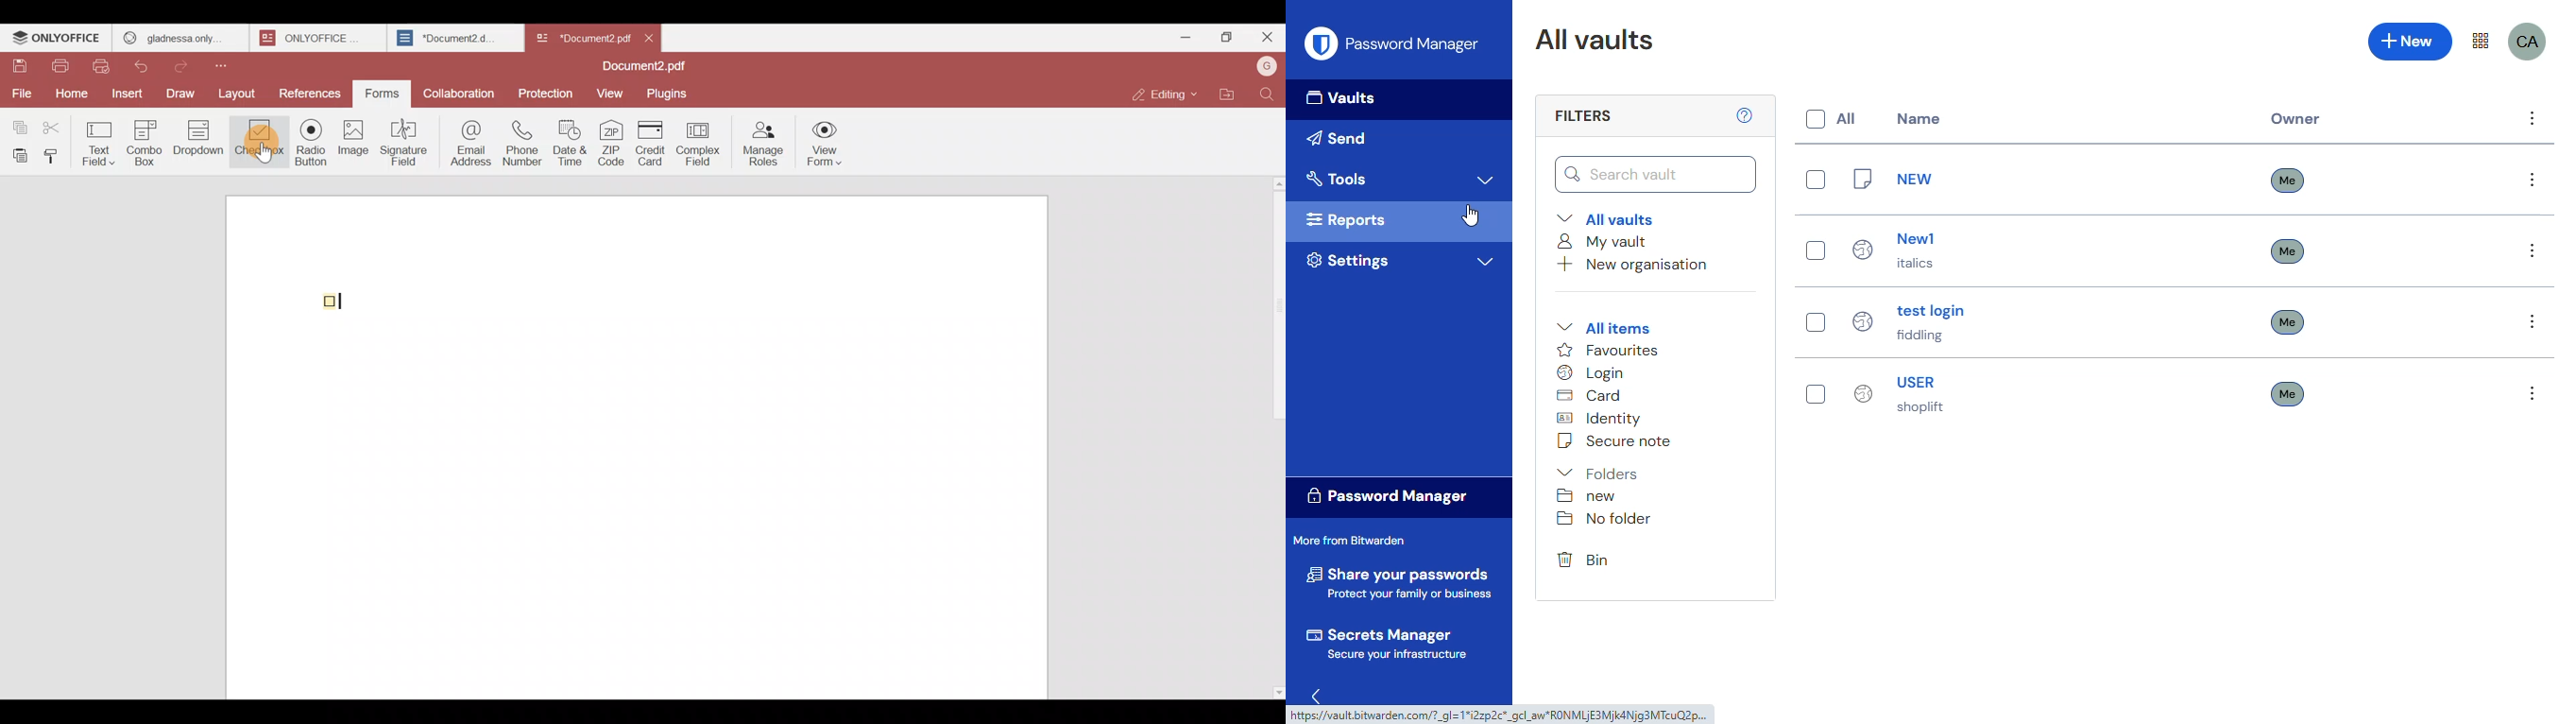 The height and width of the screenshot is (728, 2576). What do you see at coordinates (1338, 178) in the screenshot?
I see `tools` at bounding box center [1338, 178].